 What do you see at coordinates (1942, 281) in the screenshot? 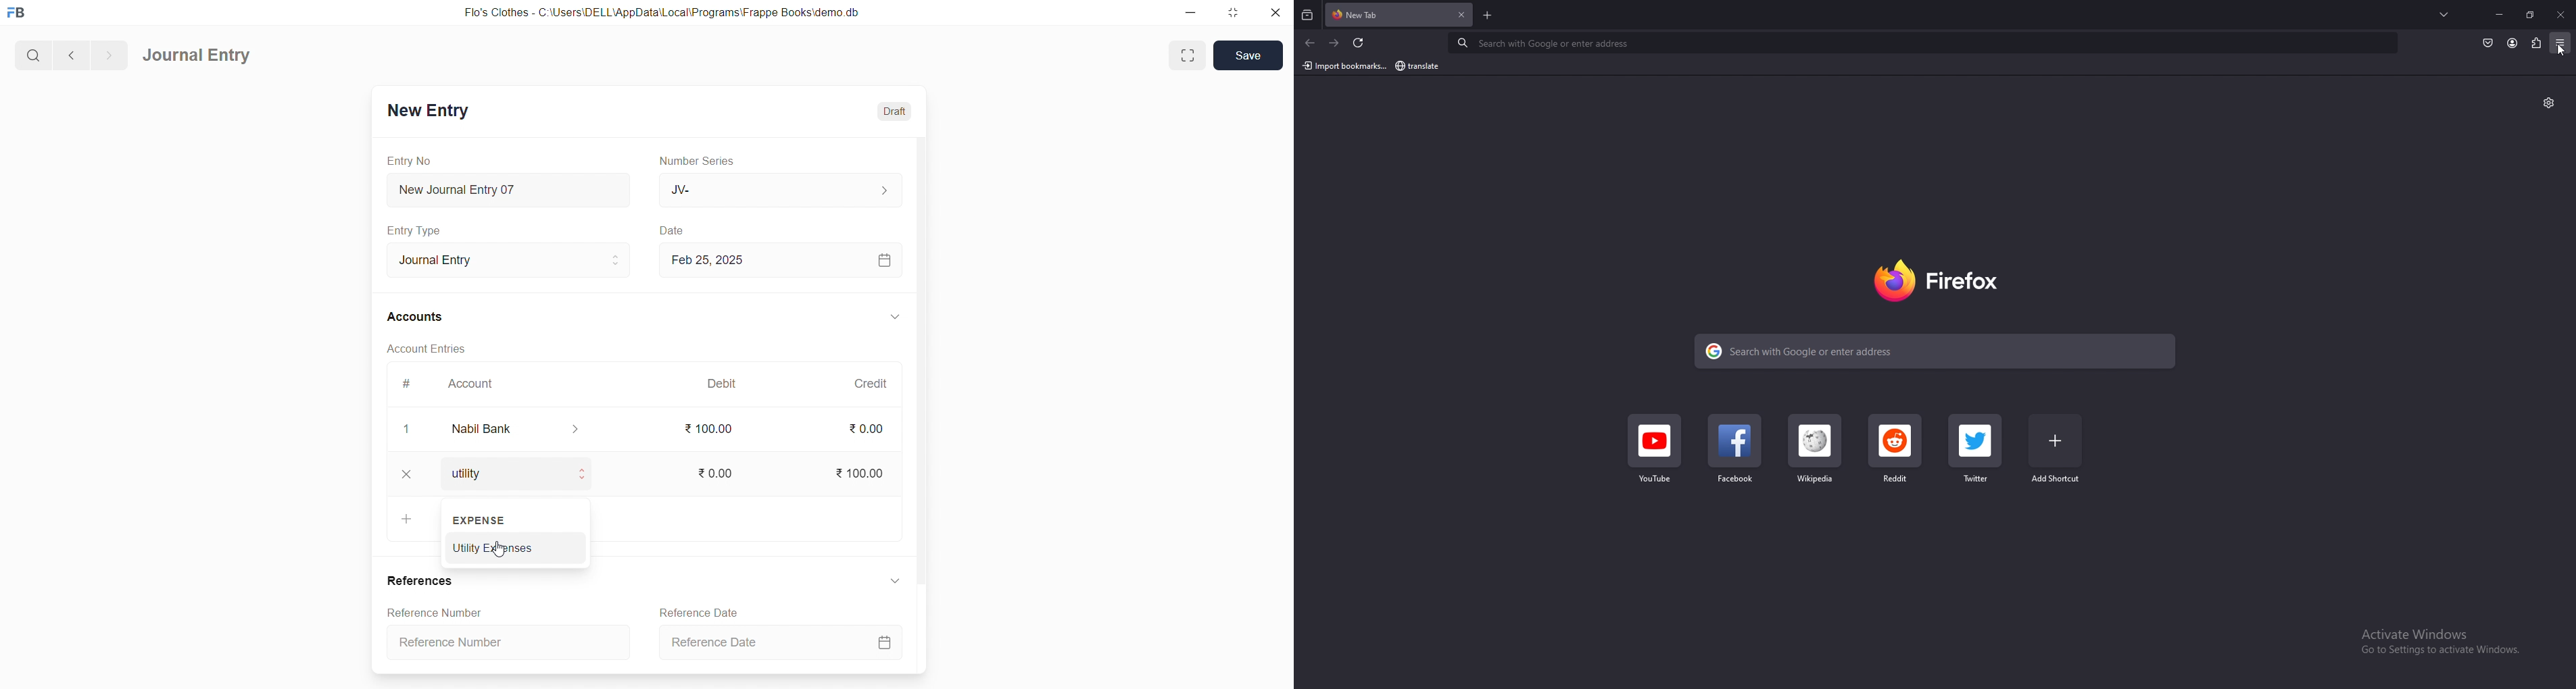
I see `firefox` at bounding box center [1942, 281].